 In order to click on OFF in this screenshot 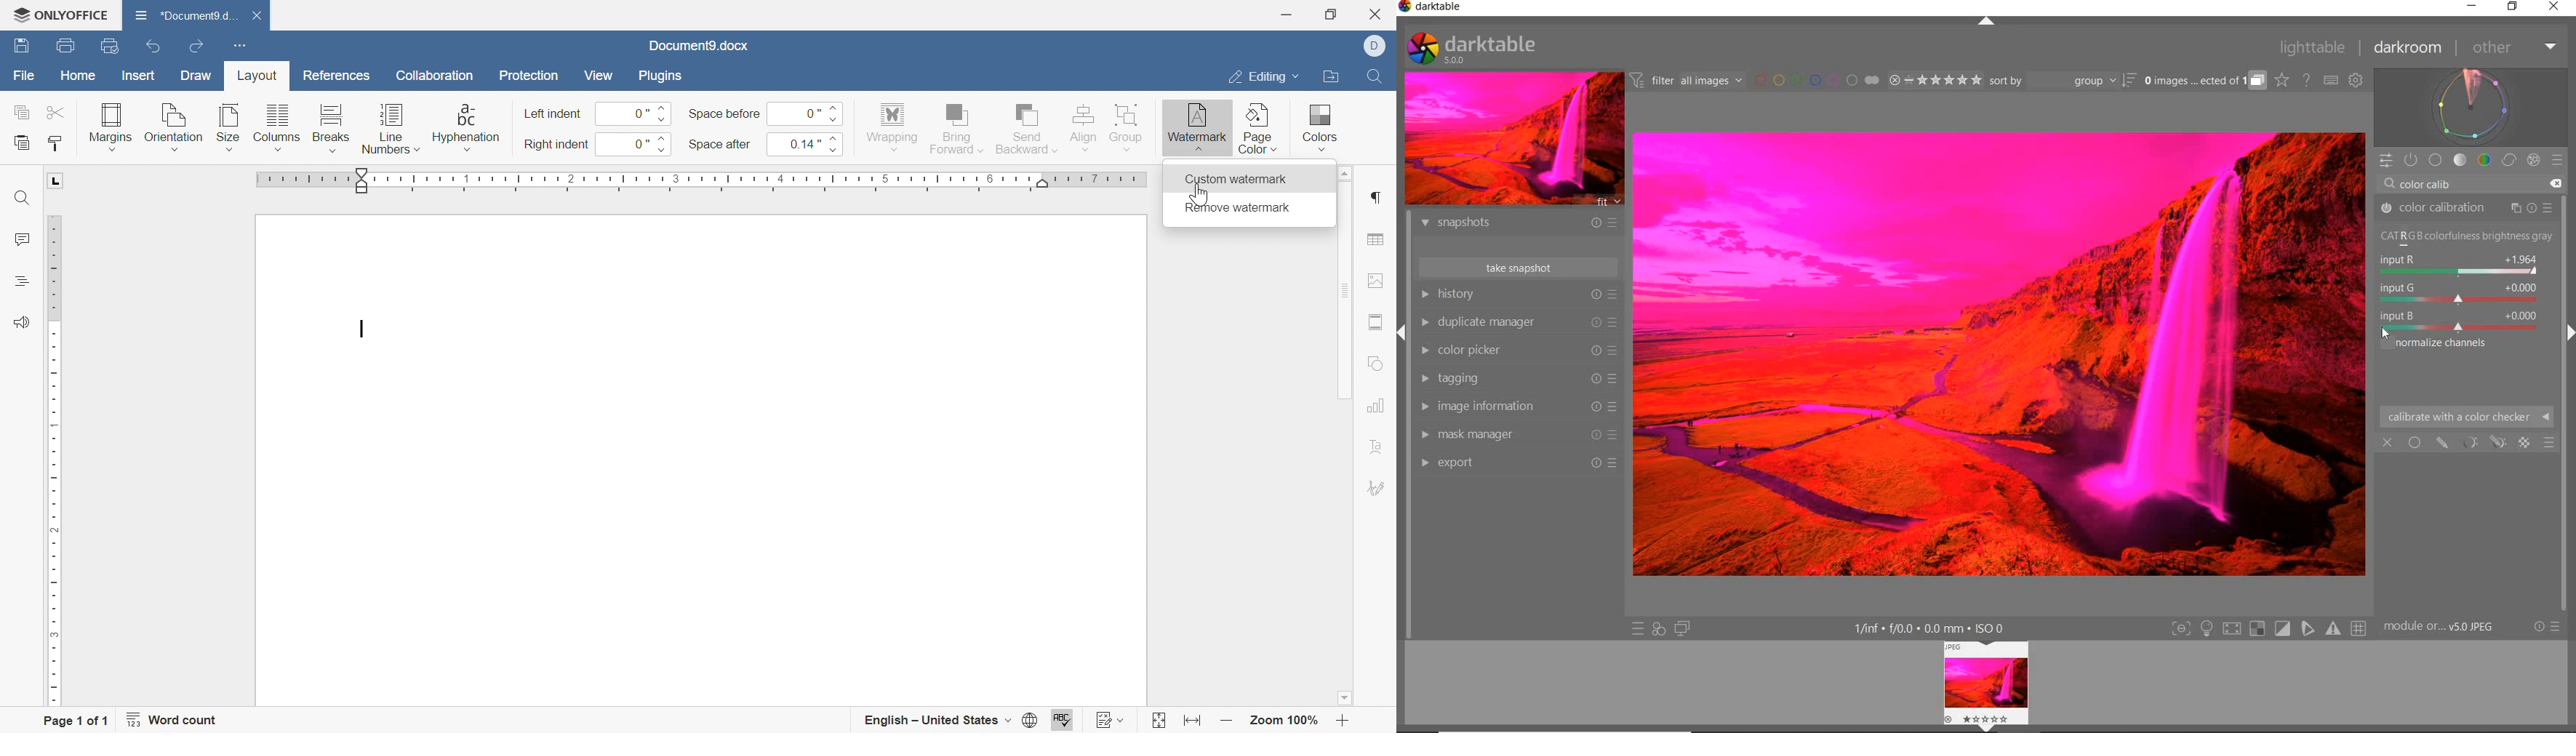, I will do `click(2388, 442)`.